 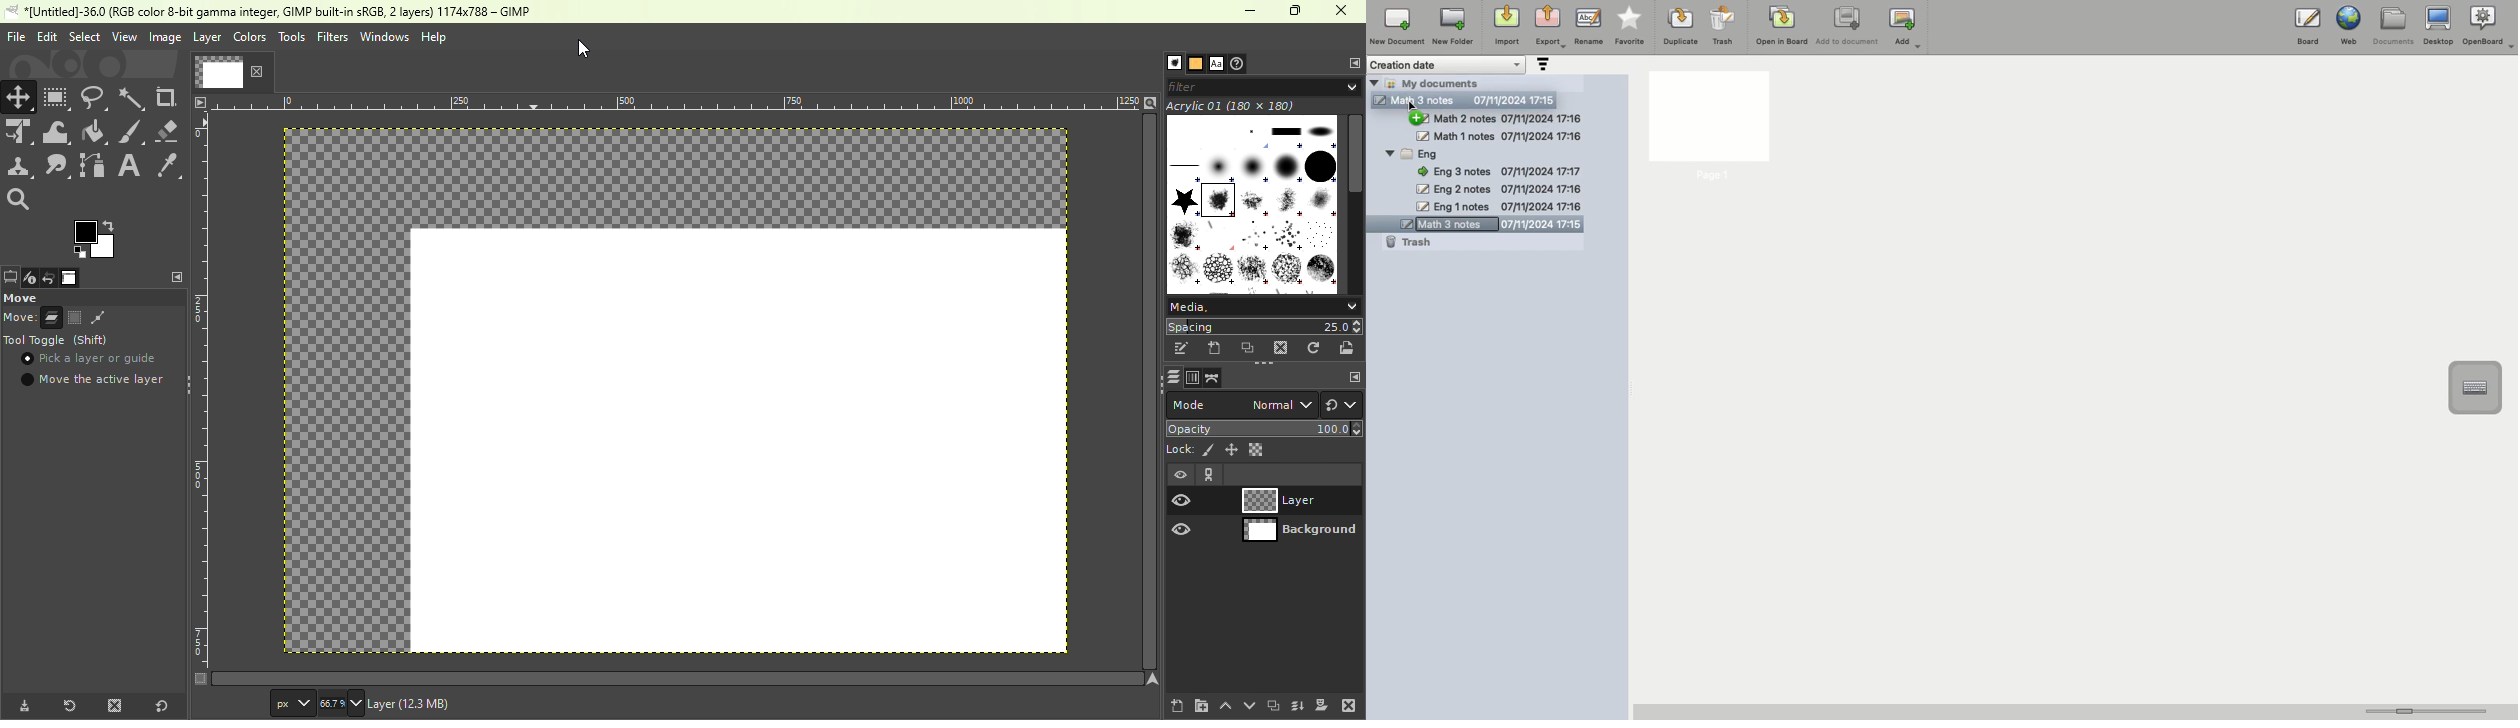 I want to click on Eraser tool, so click(x=169, y=131).